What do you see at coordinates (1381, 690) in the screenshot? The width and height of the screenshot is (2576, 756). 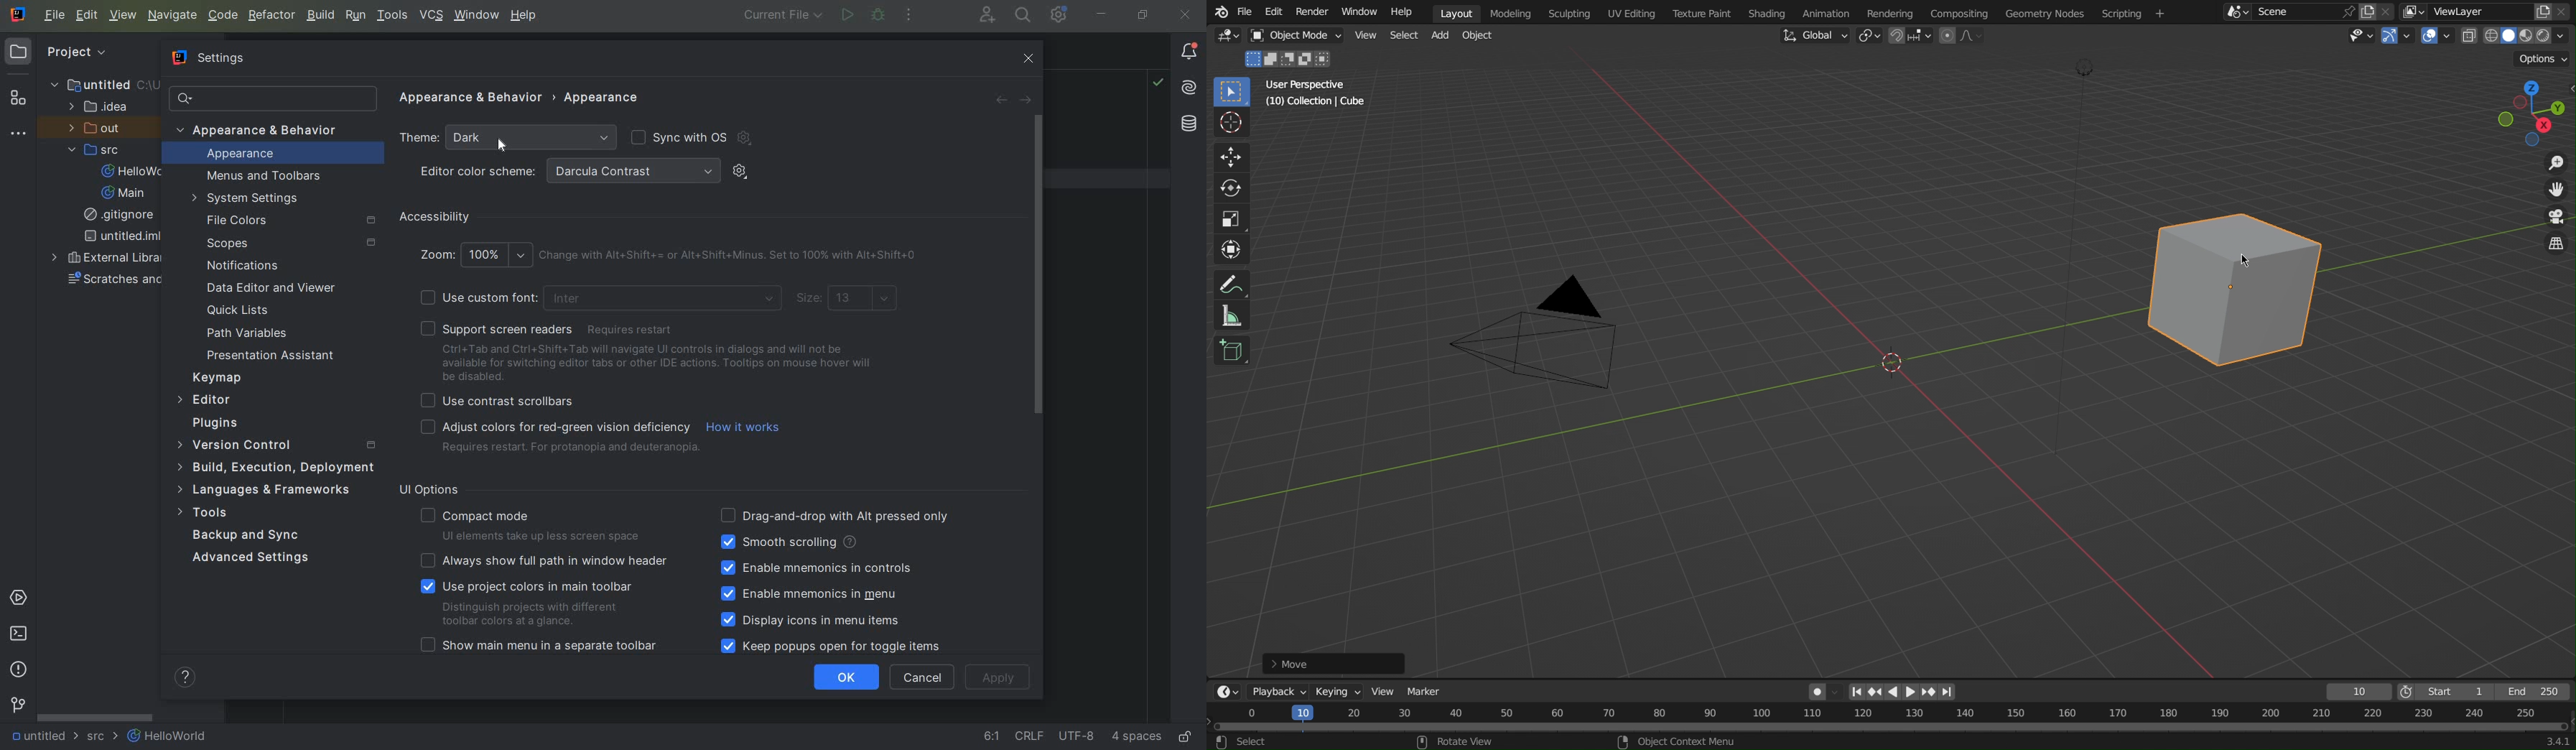 I see `View` at bounding box center [1381, 690].